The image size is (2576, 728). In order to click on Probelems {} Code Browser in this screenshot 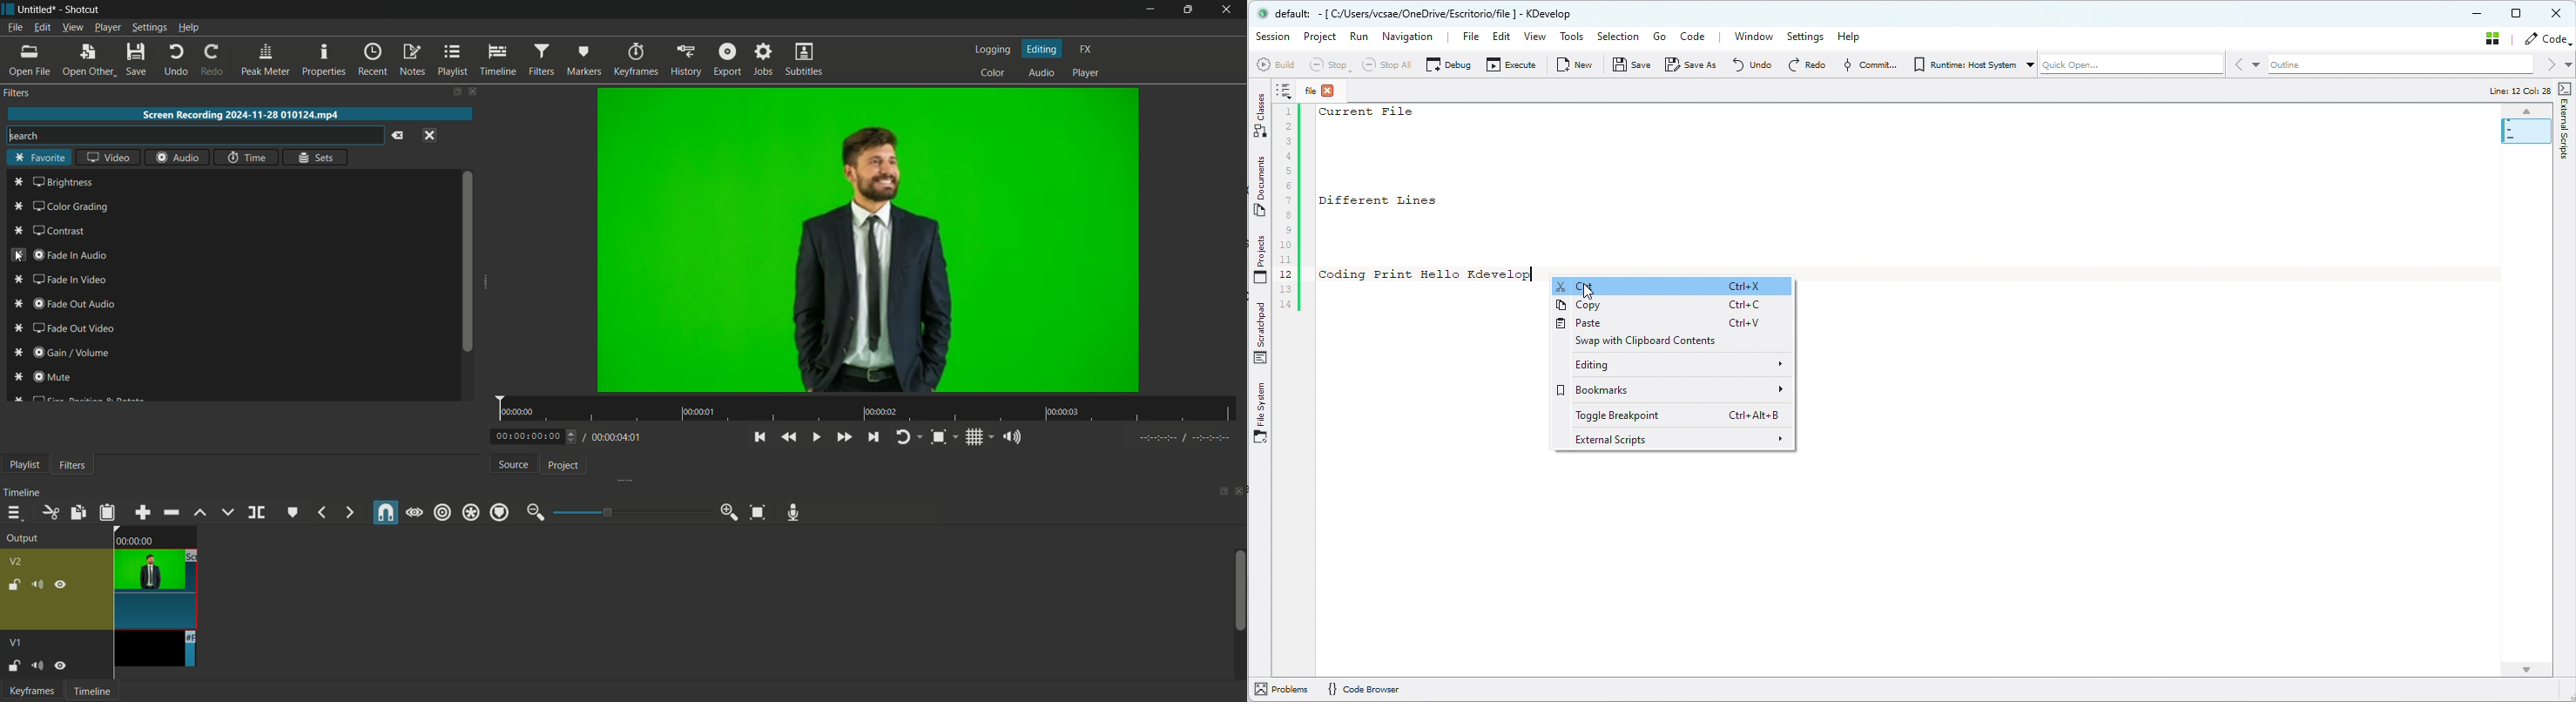, I will do `click(1332, 690)`.